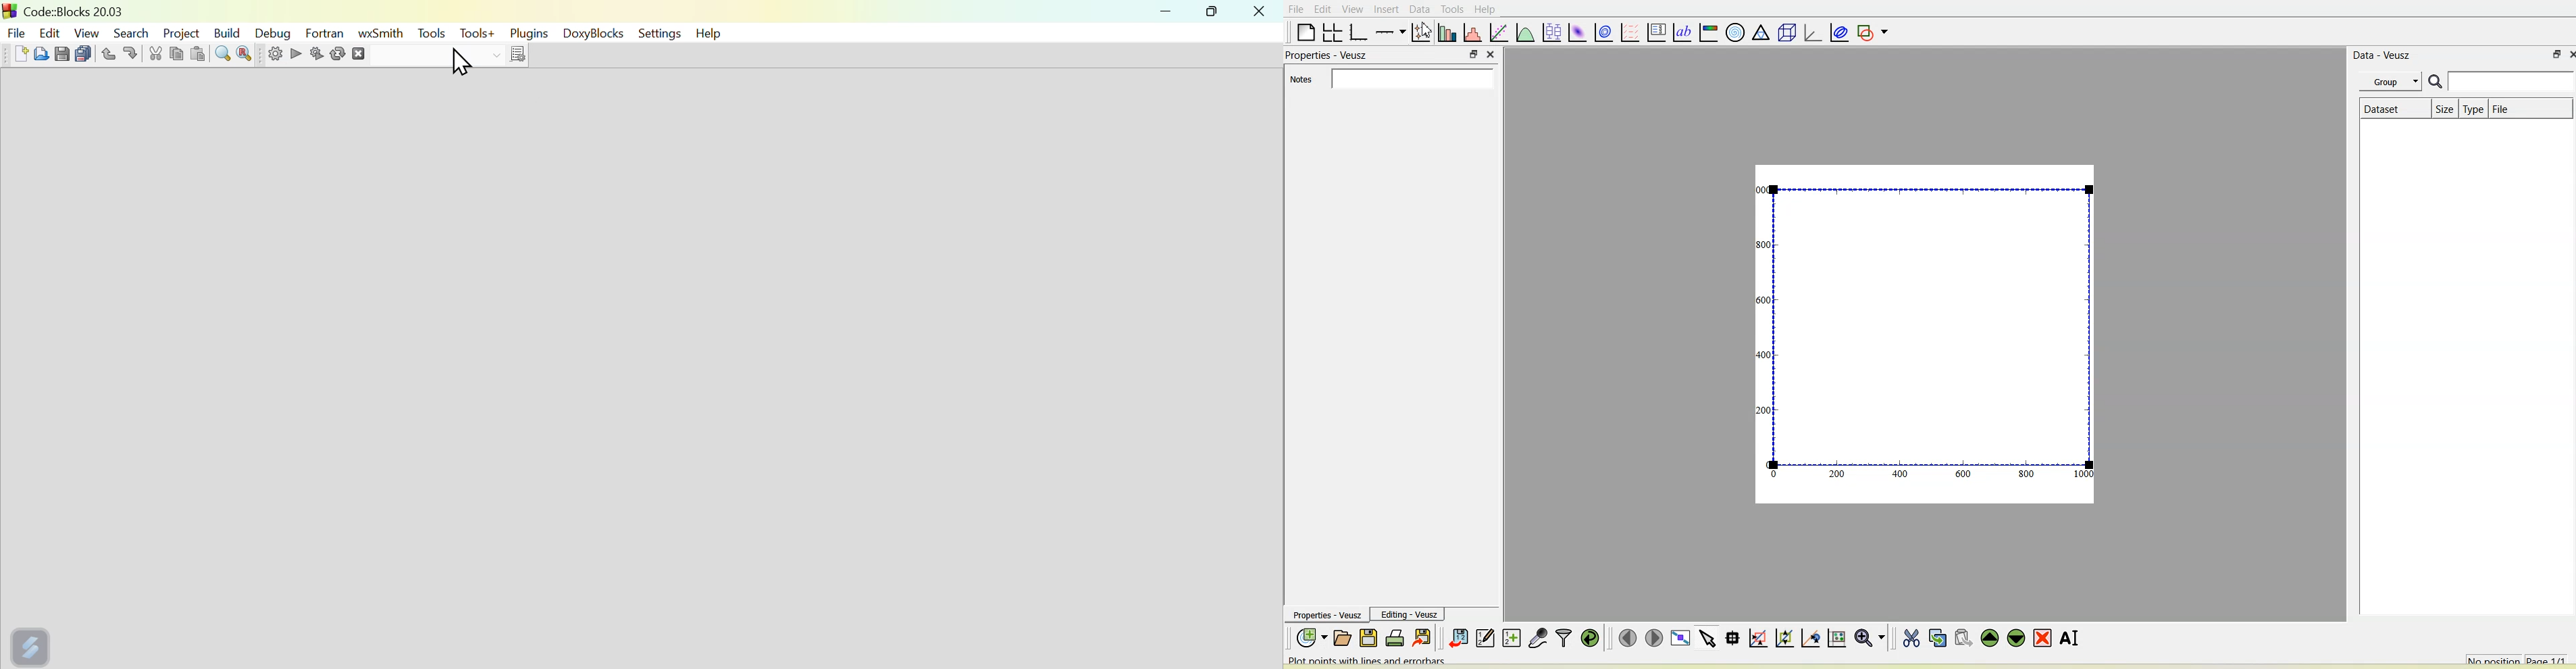 This screenshot has width=2576, height=672. I want to click on Fortran, so click(325, 33).